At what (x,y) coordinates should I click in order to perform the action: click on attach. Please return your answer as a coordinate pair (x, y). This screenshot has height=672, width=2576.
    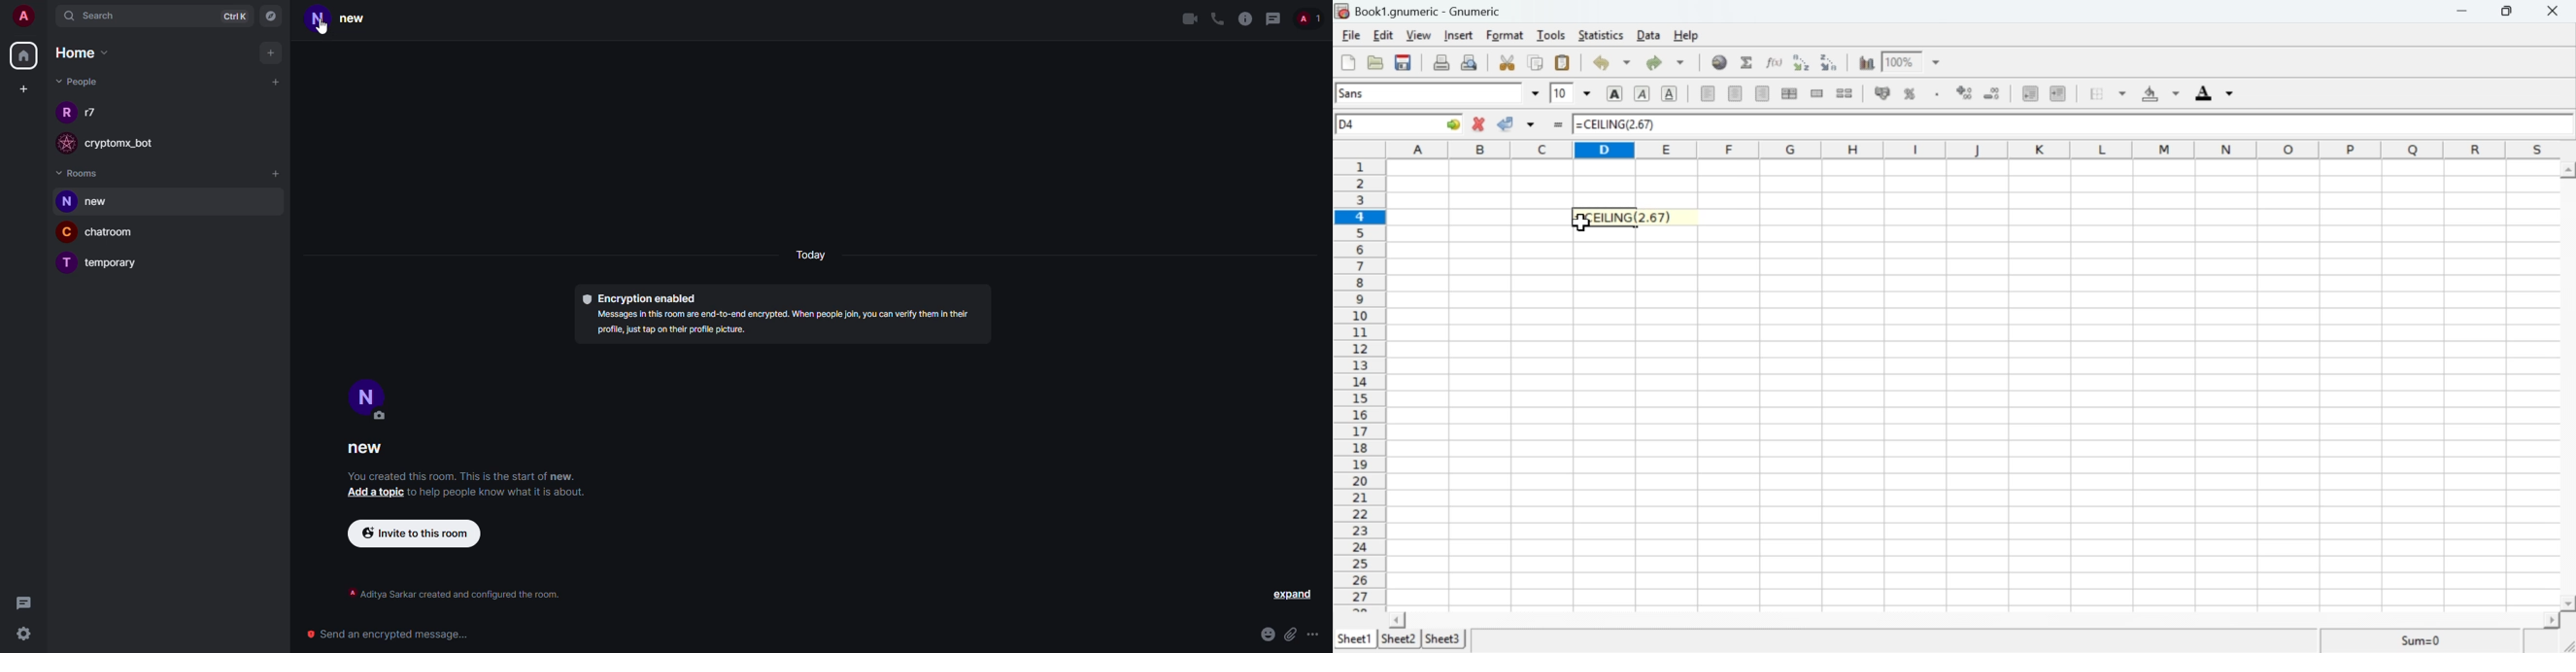
    Looking at the image, I should click on (1291, 634).